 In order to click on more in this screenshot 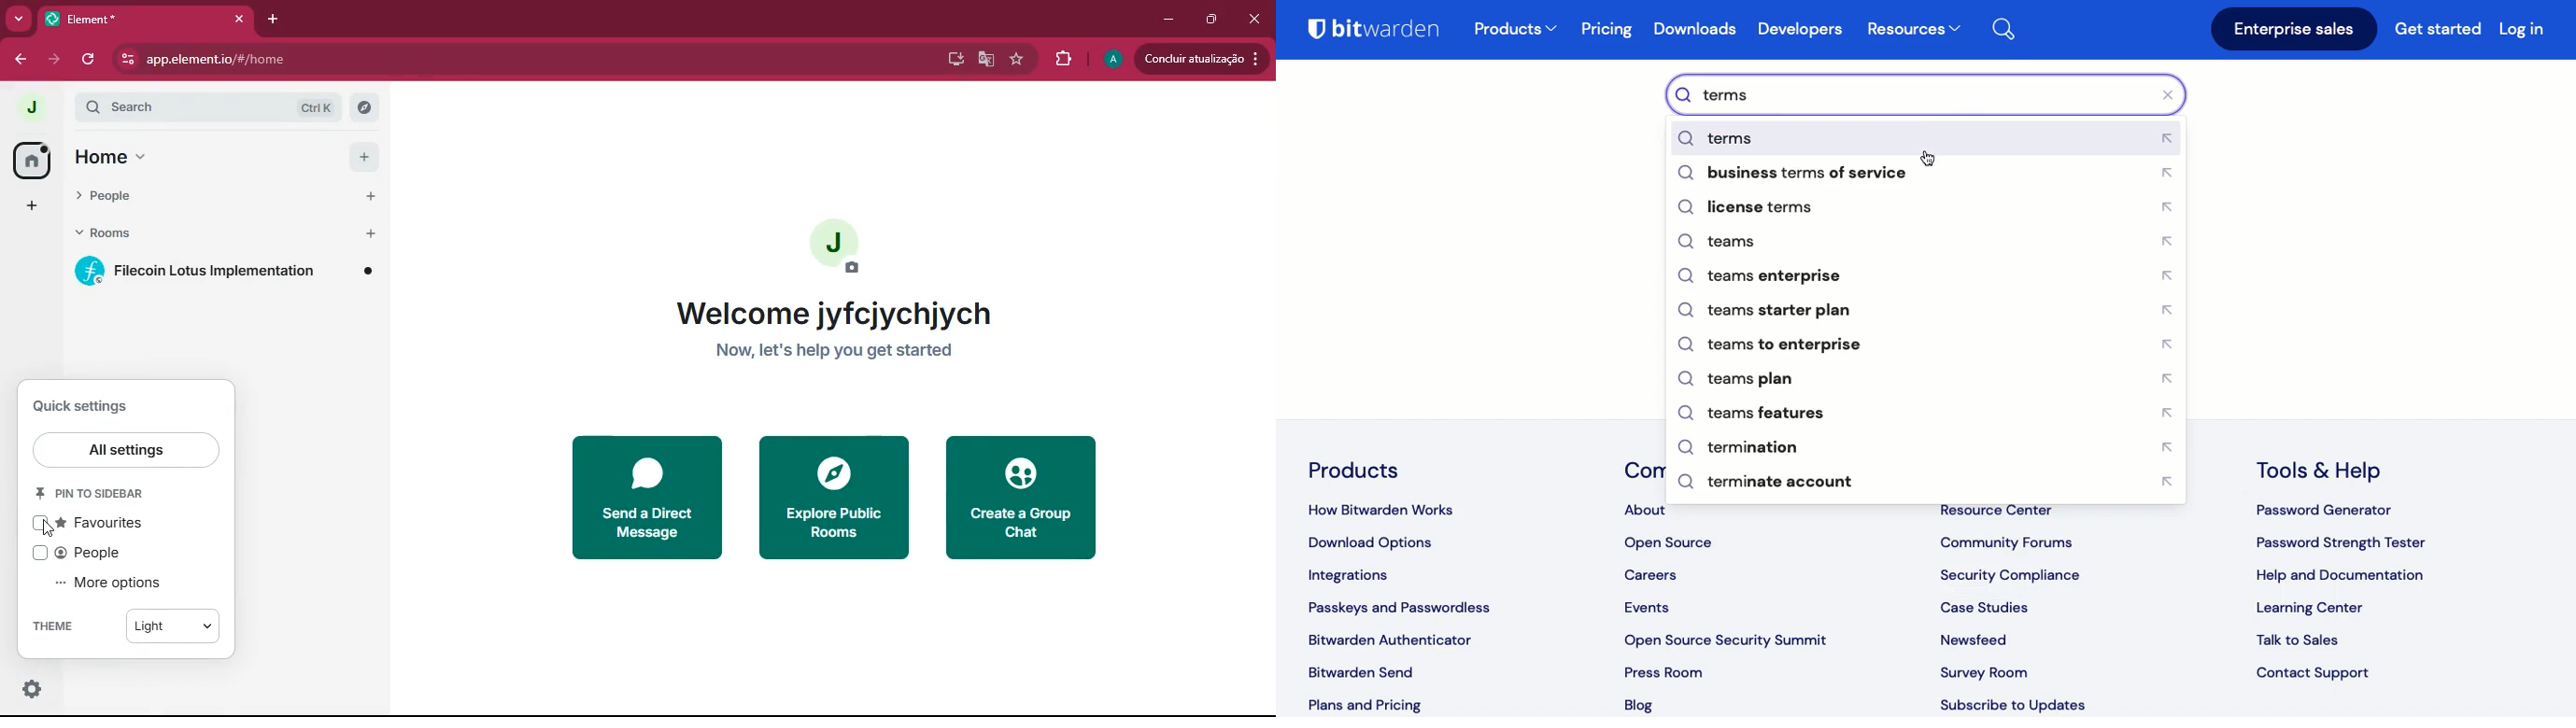, I will do `click(19, 18)`.